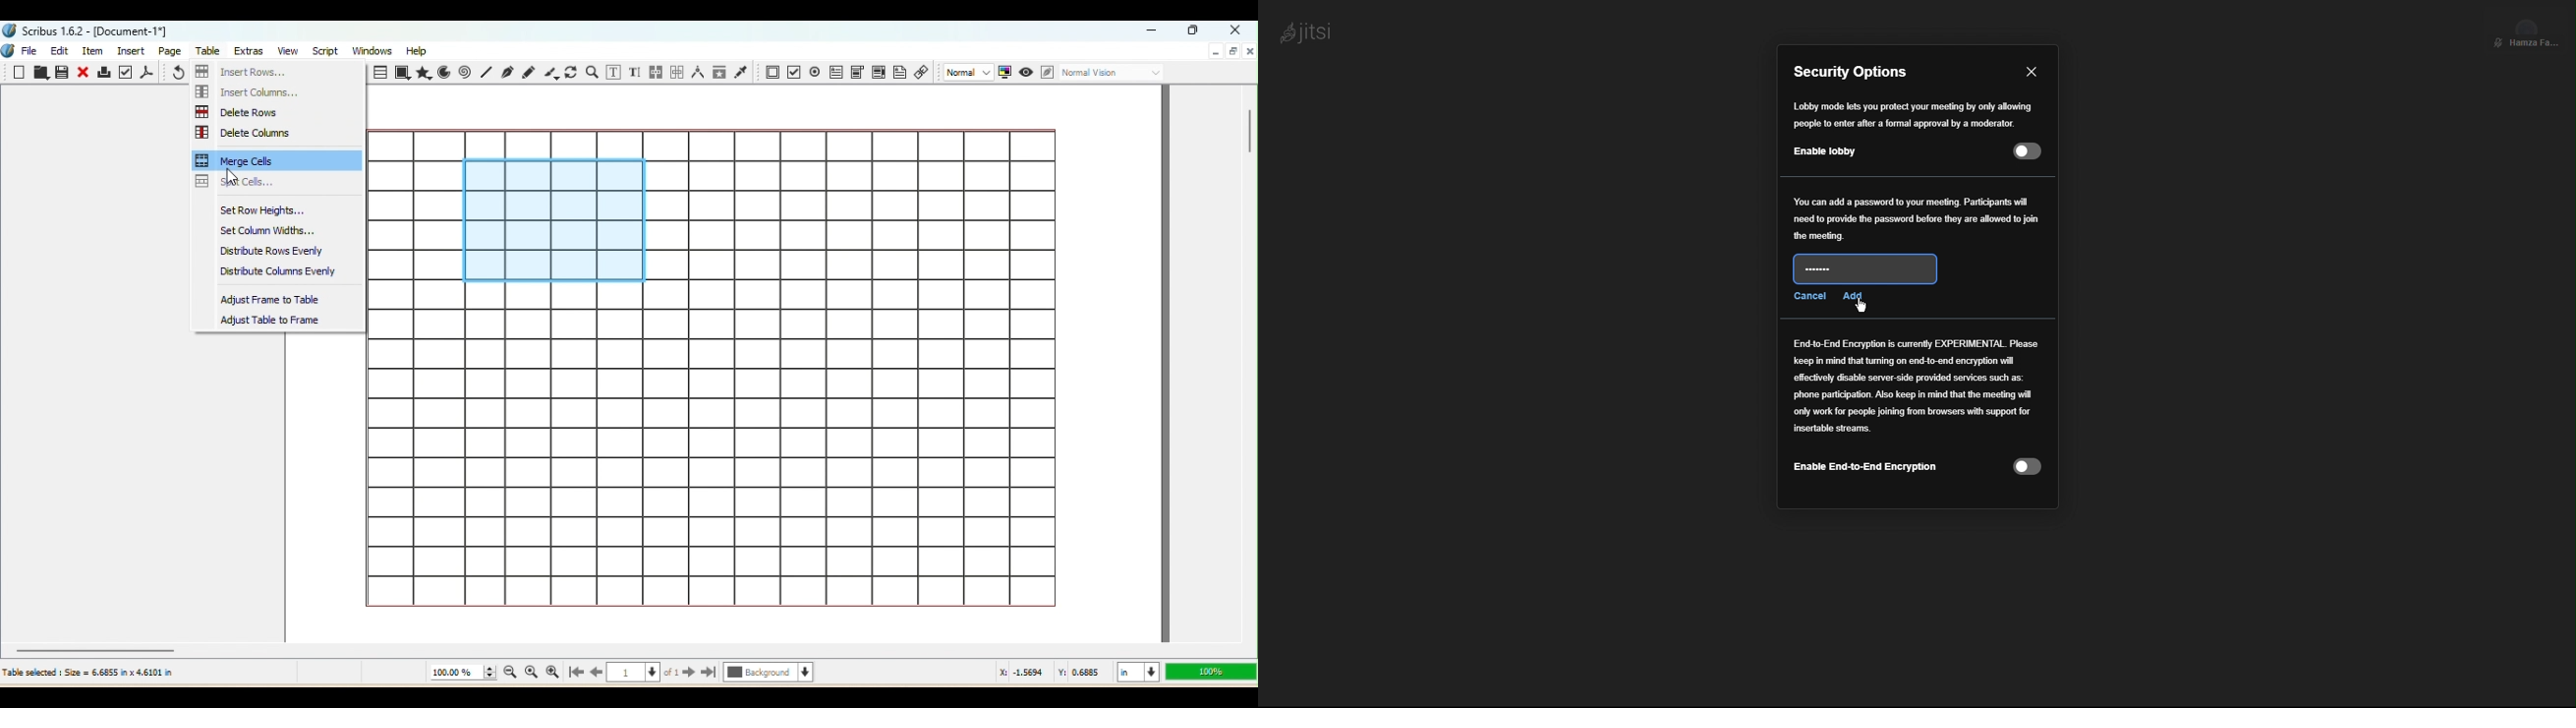  What do you see at coordinates (134, 50) in the screenshot?
I see `Insert` at bounding box center [134, 50].